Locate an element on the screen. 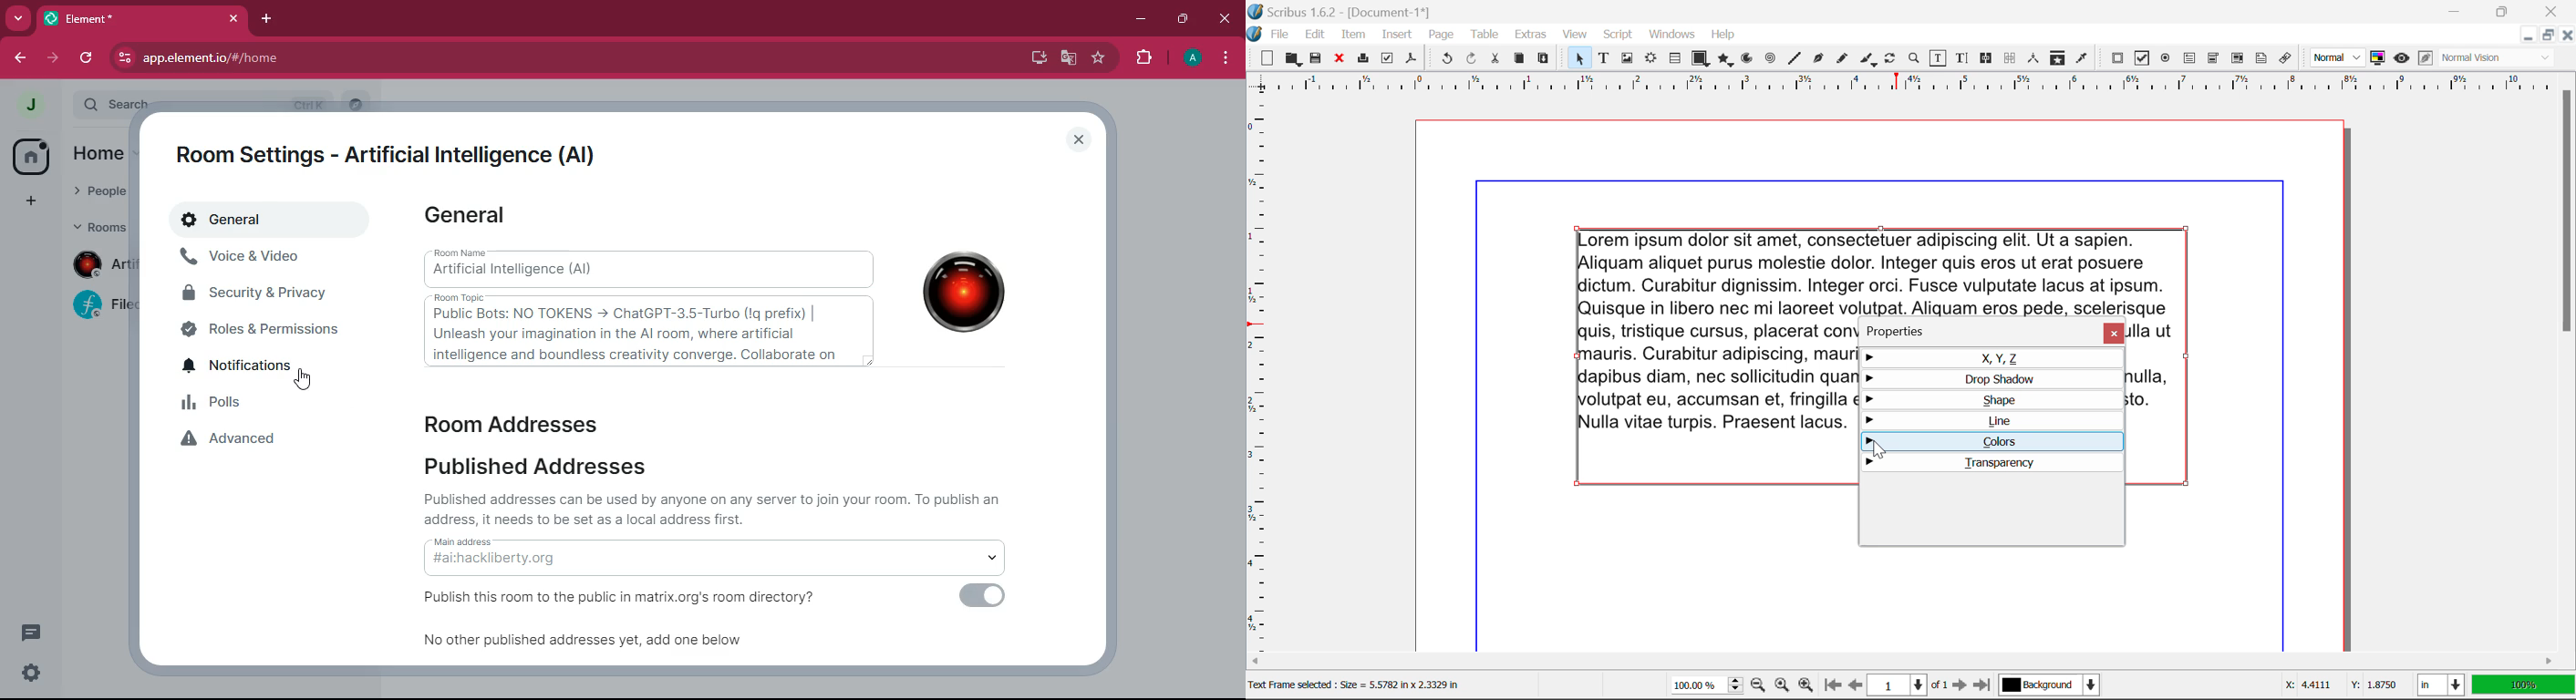  polls is located at coordinates (274, 405).